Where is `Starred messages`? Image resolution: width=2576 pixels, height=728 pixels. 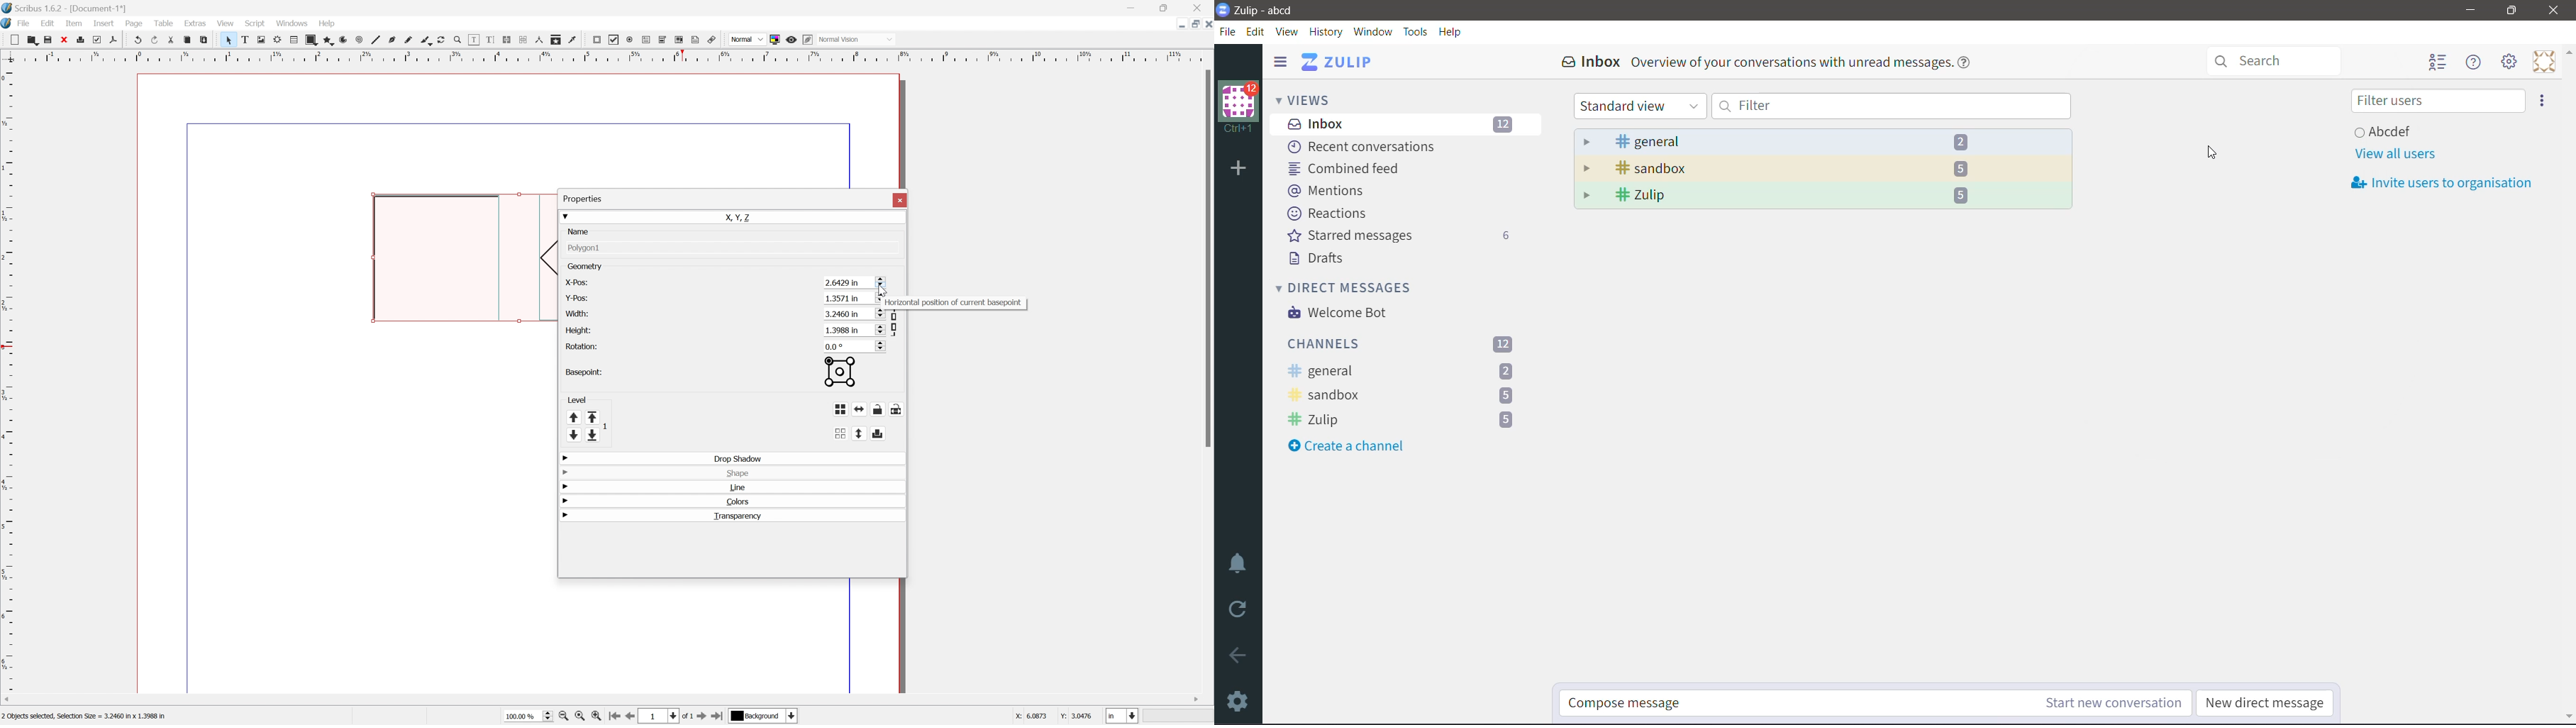
Starred messages is located at coordinates (1404, 237).